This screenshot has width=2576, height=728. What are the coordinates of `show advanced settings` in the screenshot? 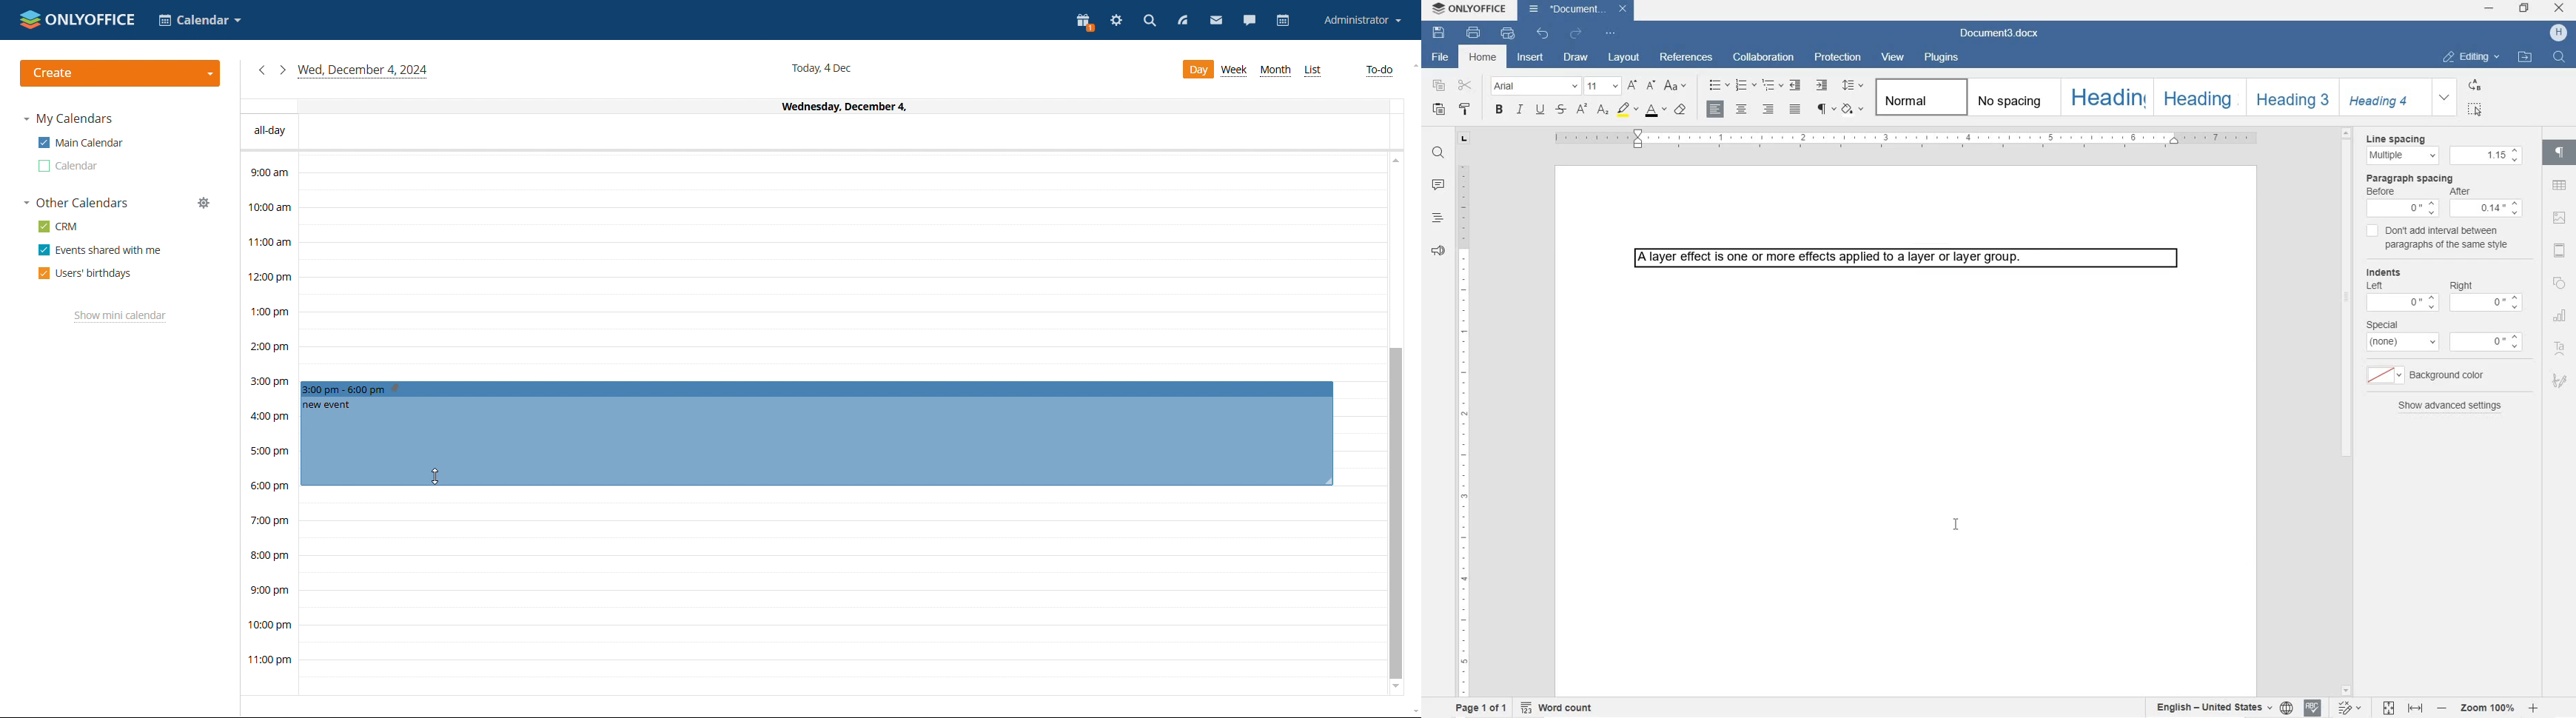 It's located at (2452, 408).